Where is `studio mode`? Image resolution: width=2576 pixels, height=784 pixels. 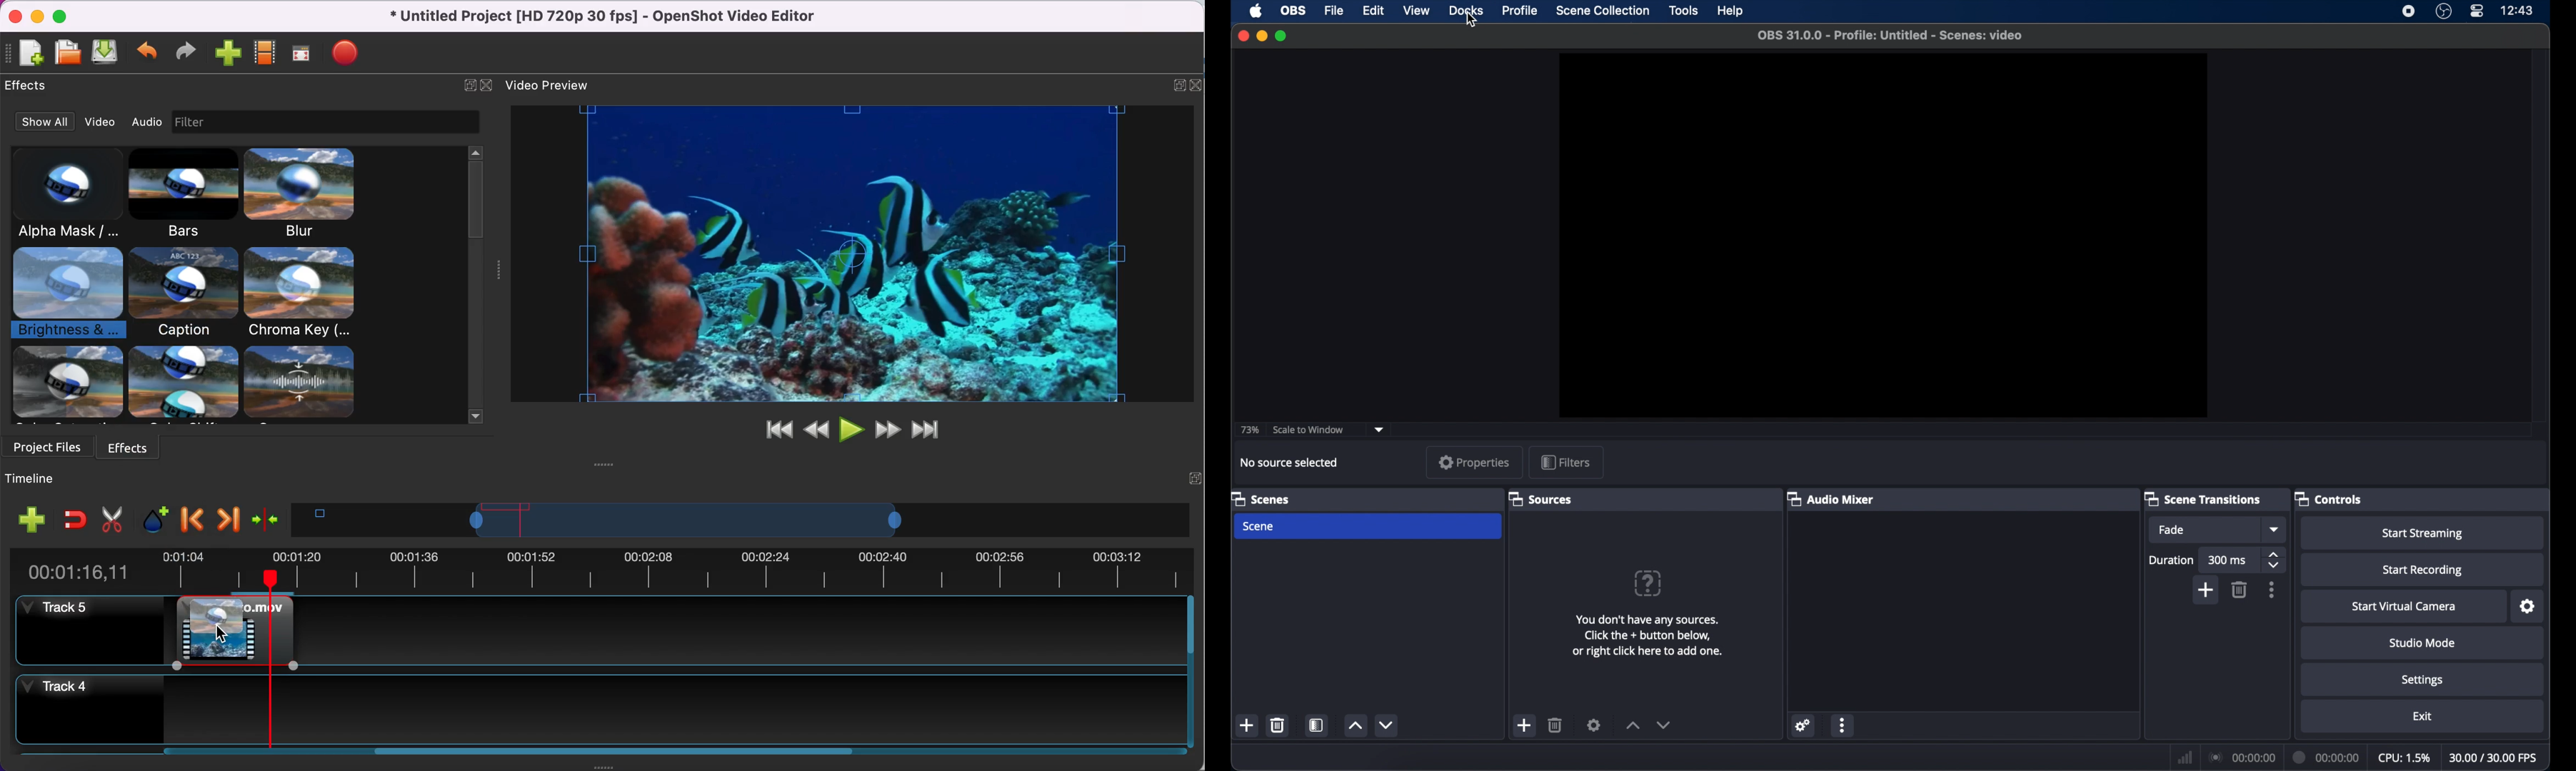 studio mode is located at coordinates (2422, 643).